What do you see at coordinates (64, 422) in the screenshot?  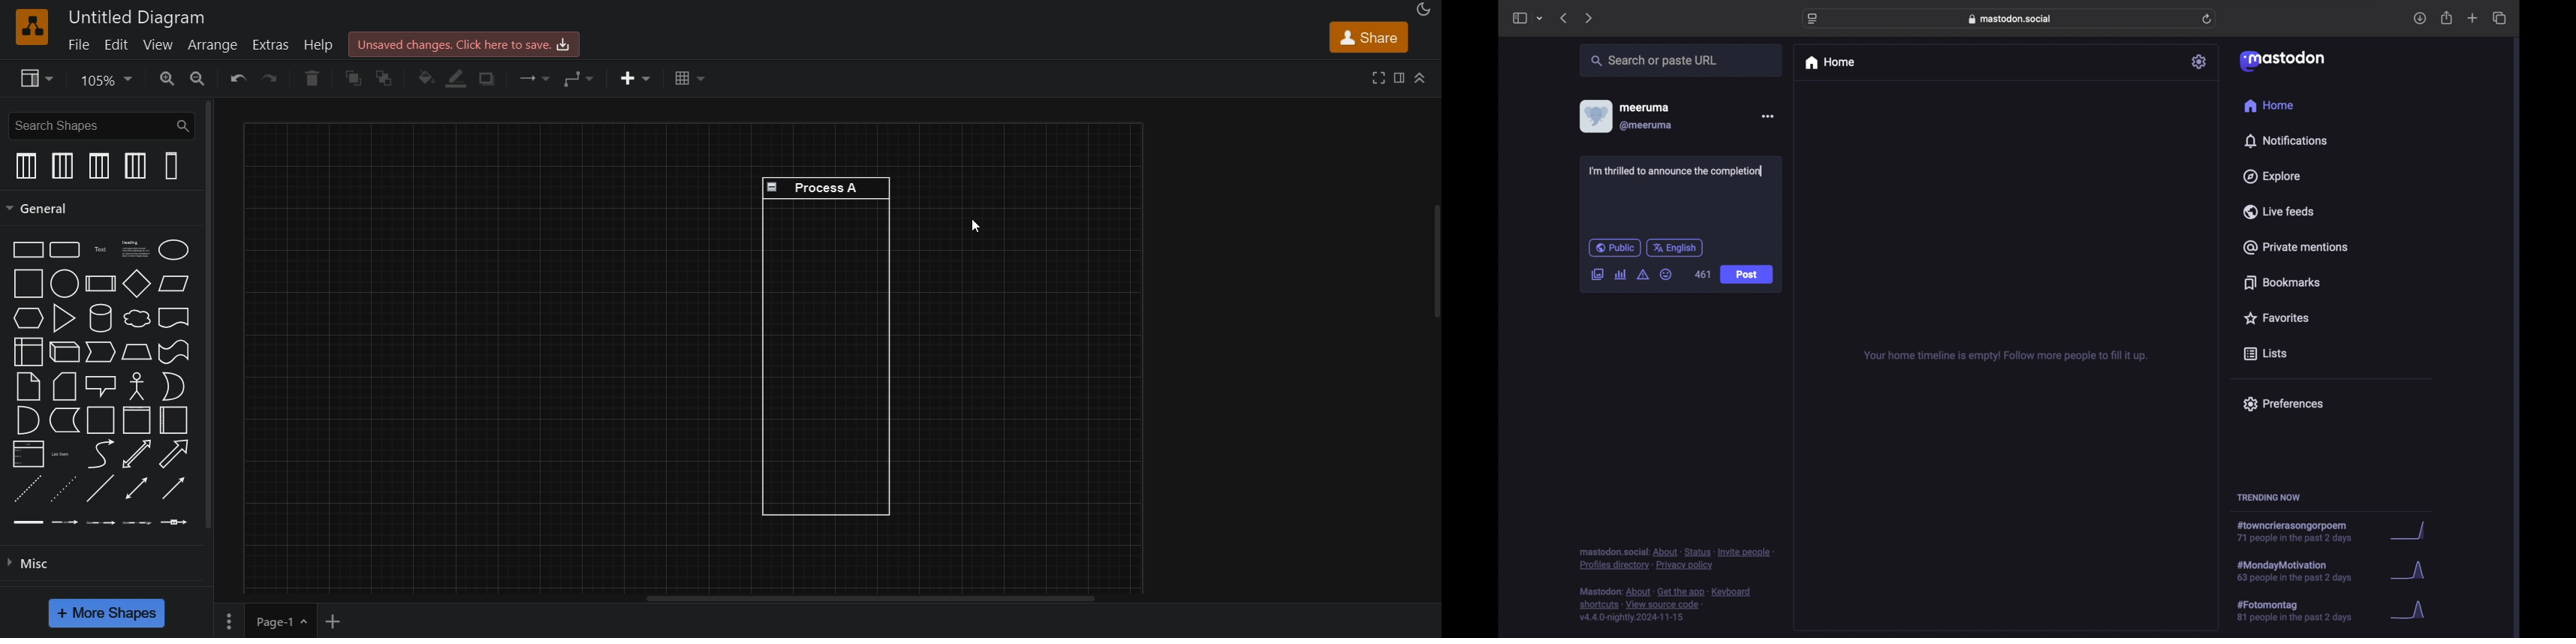 I see `data storage` at bounding box center [64, 422].